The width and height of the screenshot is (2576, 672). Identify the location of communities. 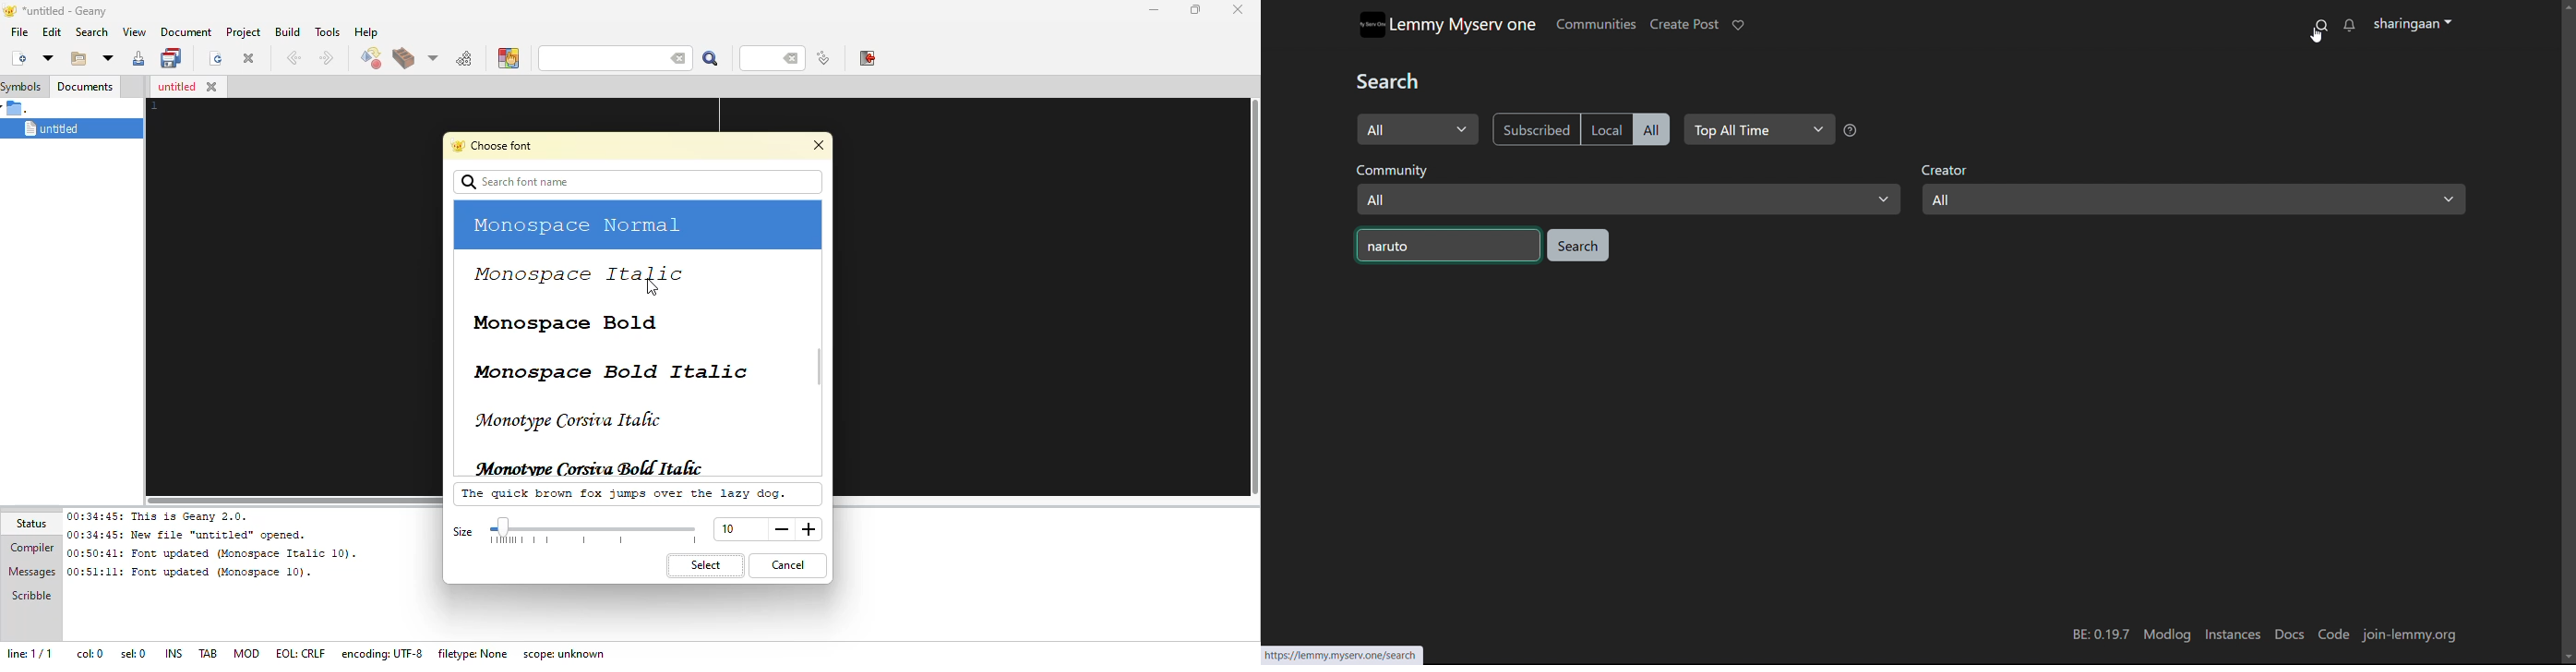
(1595, 24).